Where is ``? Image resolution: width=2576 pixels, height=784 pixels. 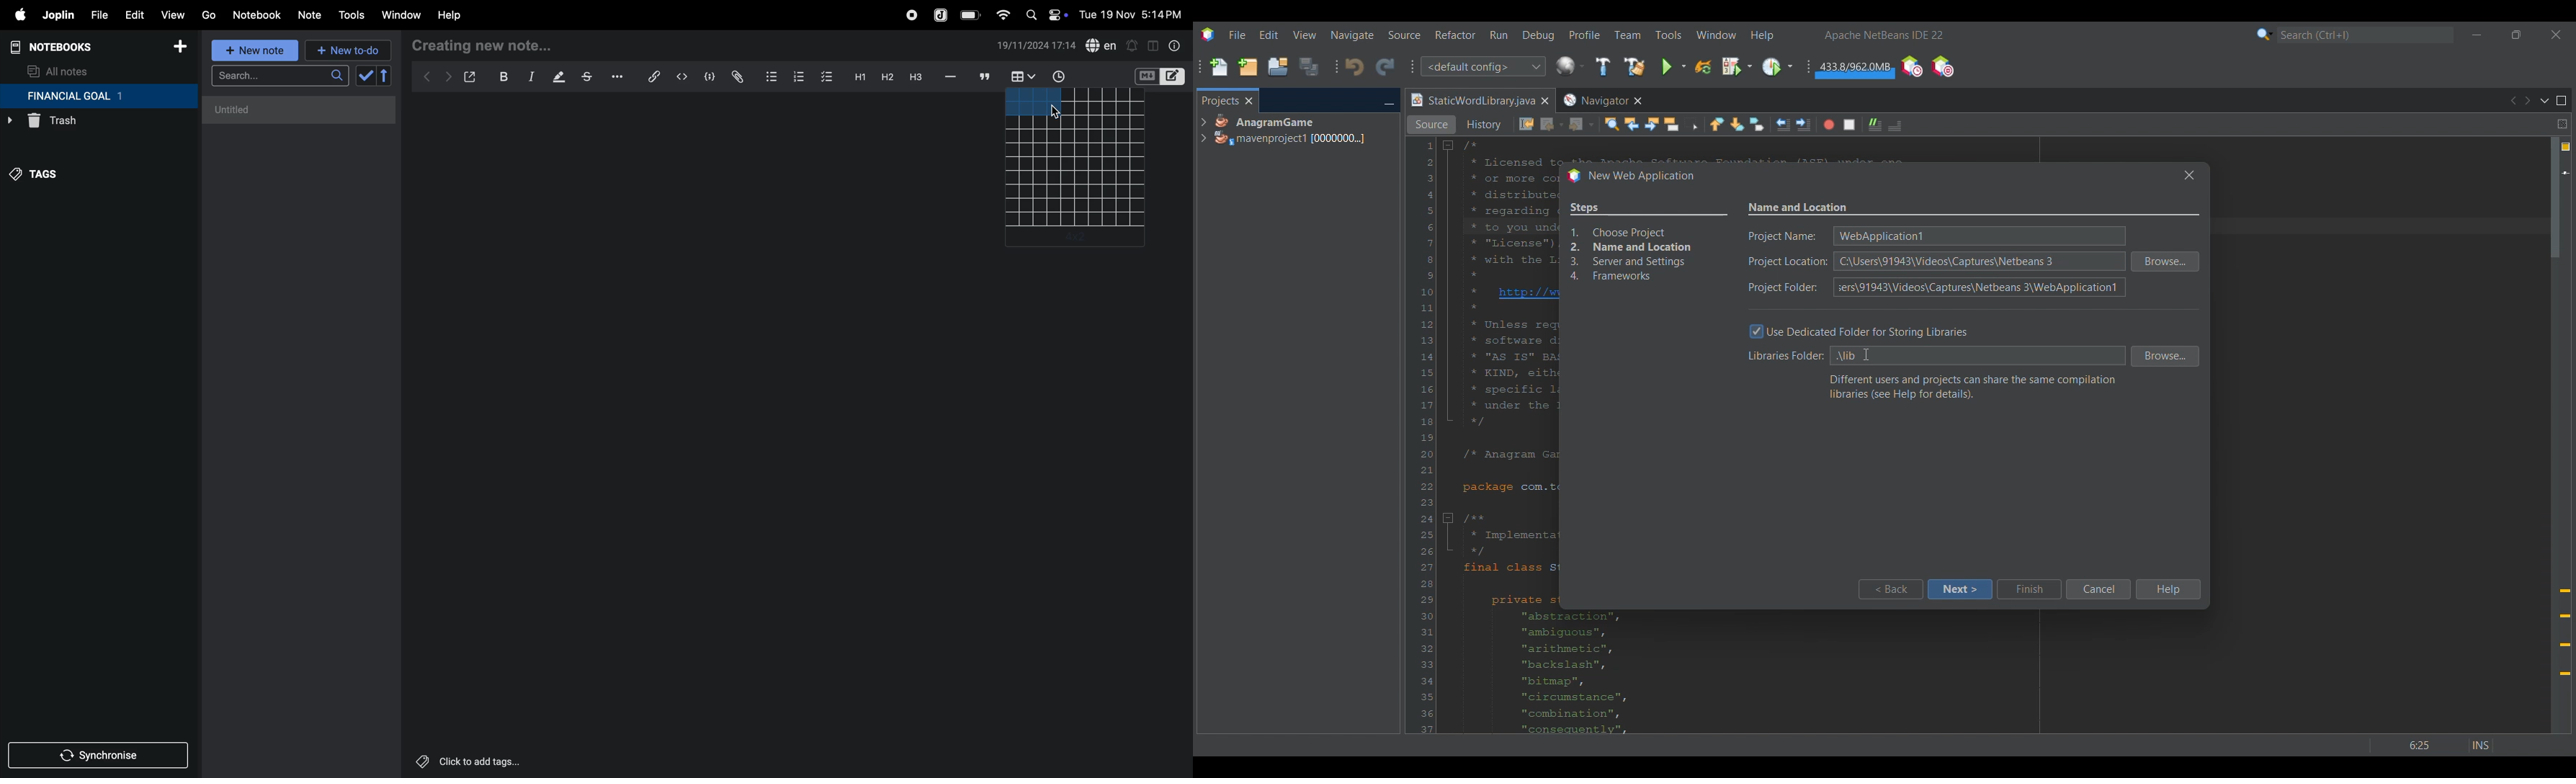
 is located at coordinates (2186, 174).